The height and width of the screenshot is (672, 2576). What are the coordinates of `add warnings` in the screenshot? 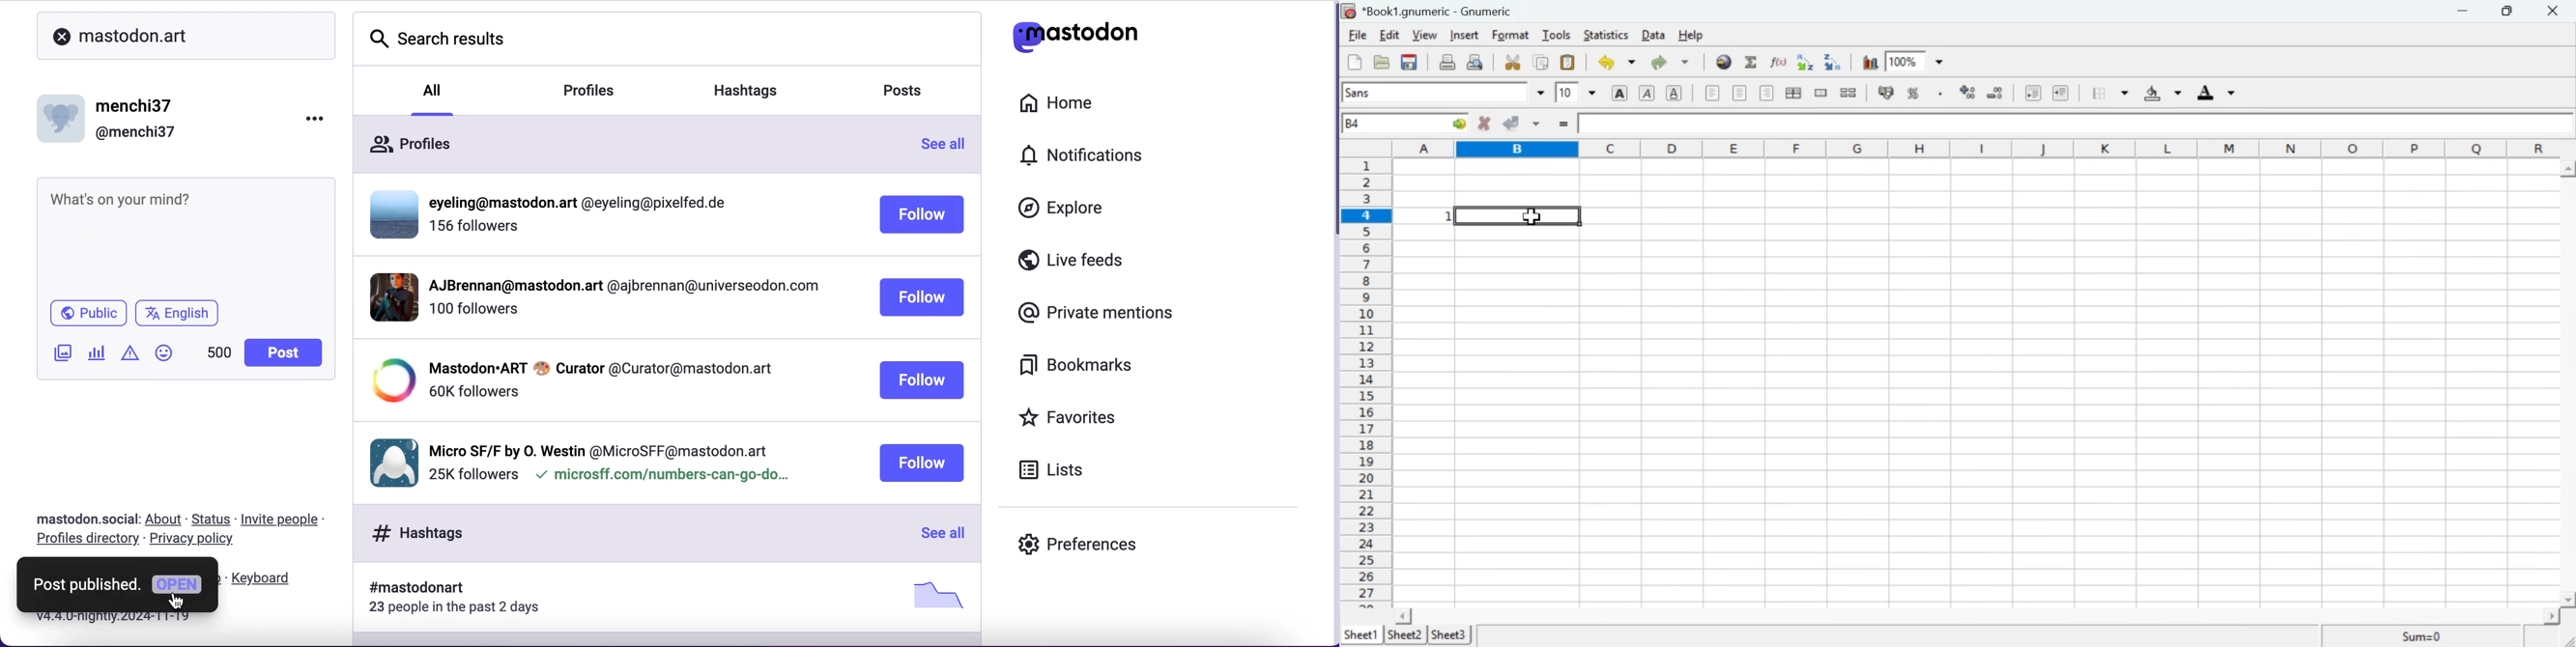 It's located at (130, 357).